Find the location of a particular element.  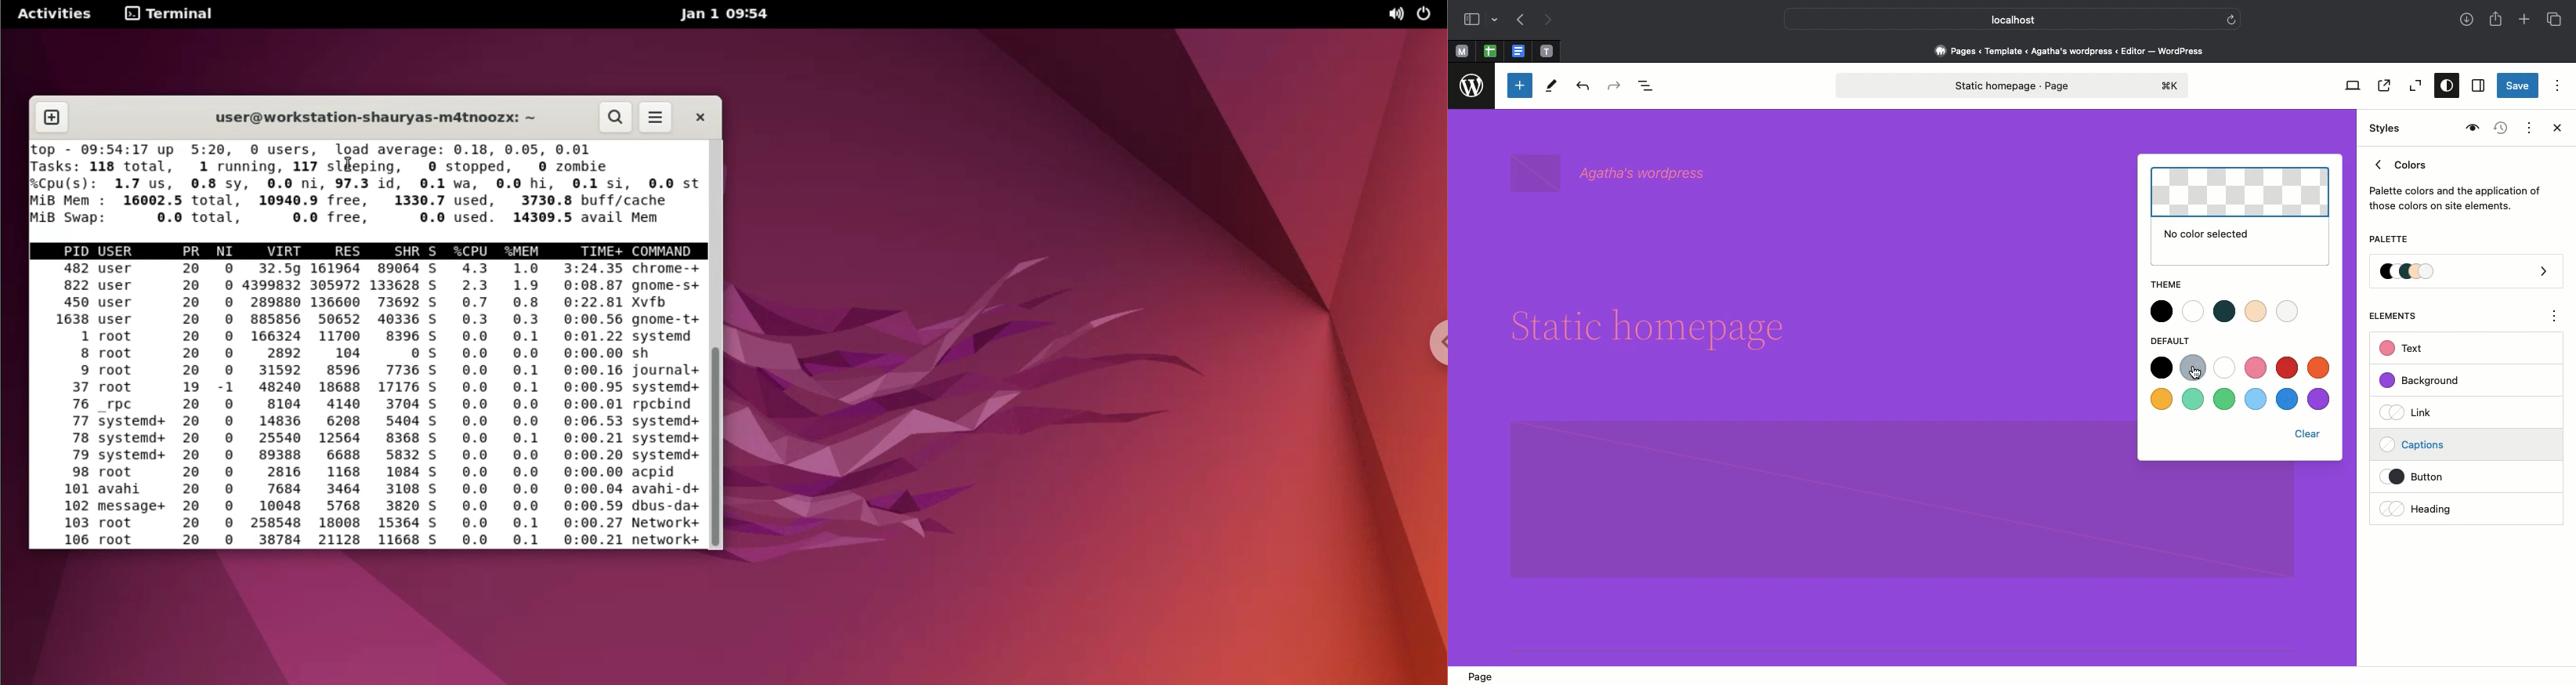

Theme is located at coordinates (2164, 285).